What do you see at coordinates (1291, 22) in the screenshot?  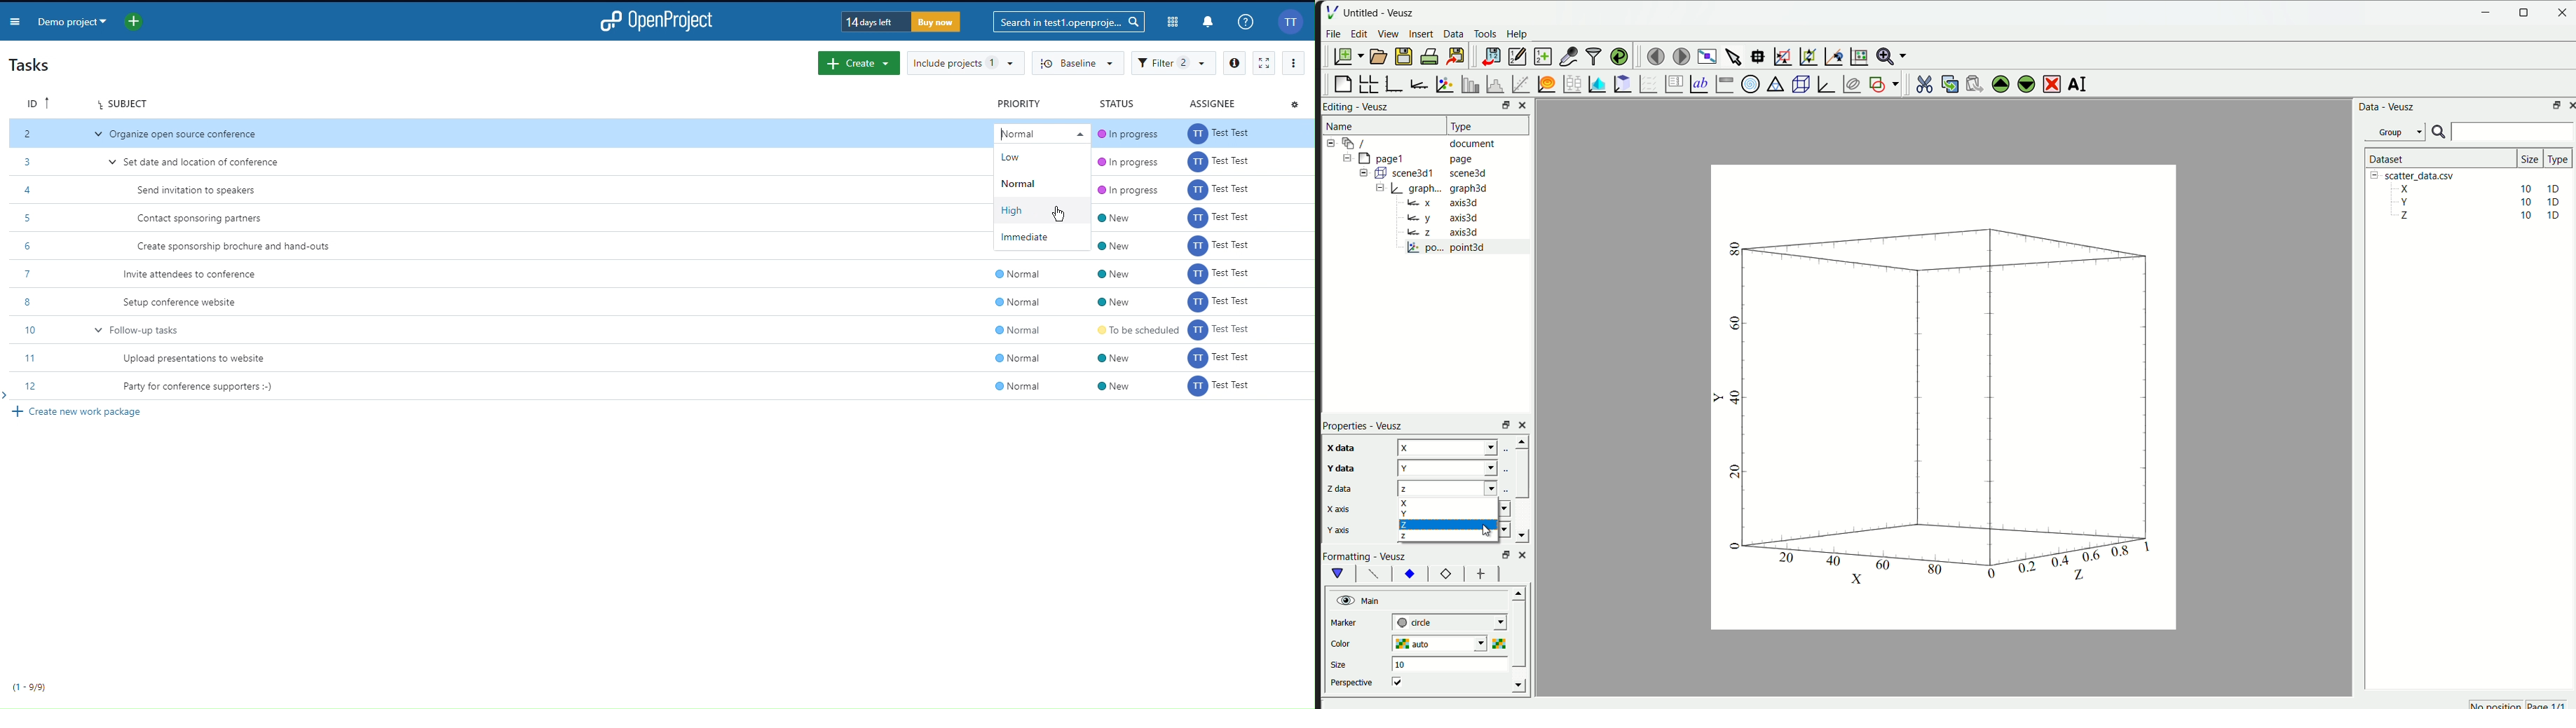 I see `Account` at bounding box center [1291, 22].